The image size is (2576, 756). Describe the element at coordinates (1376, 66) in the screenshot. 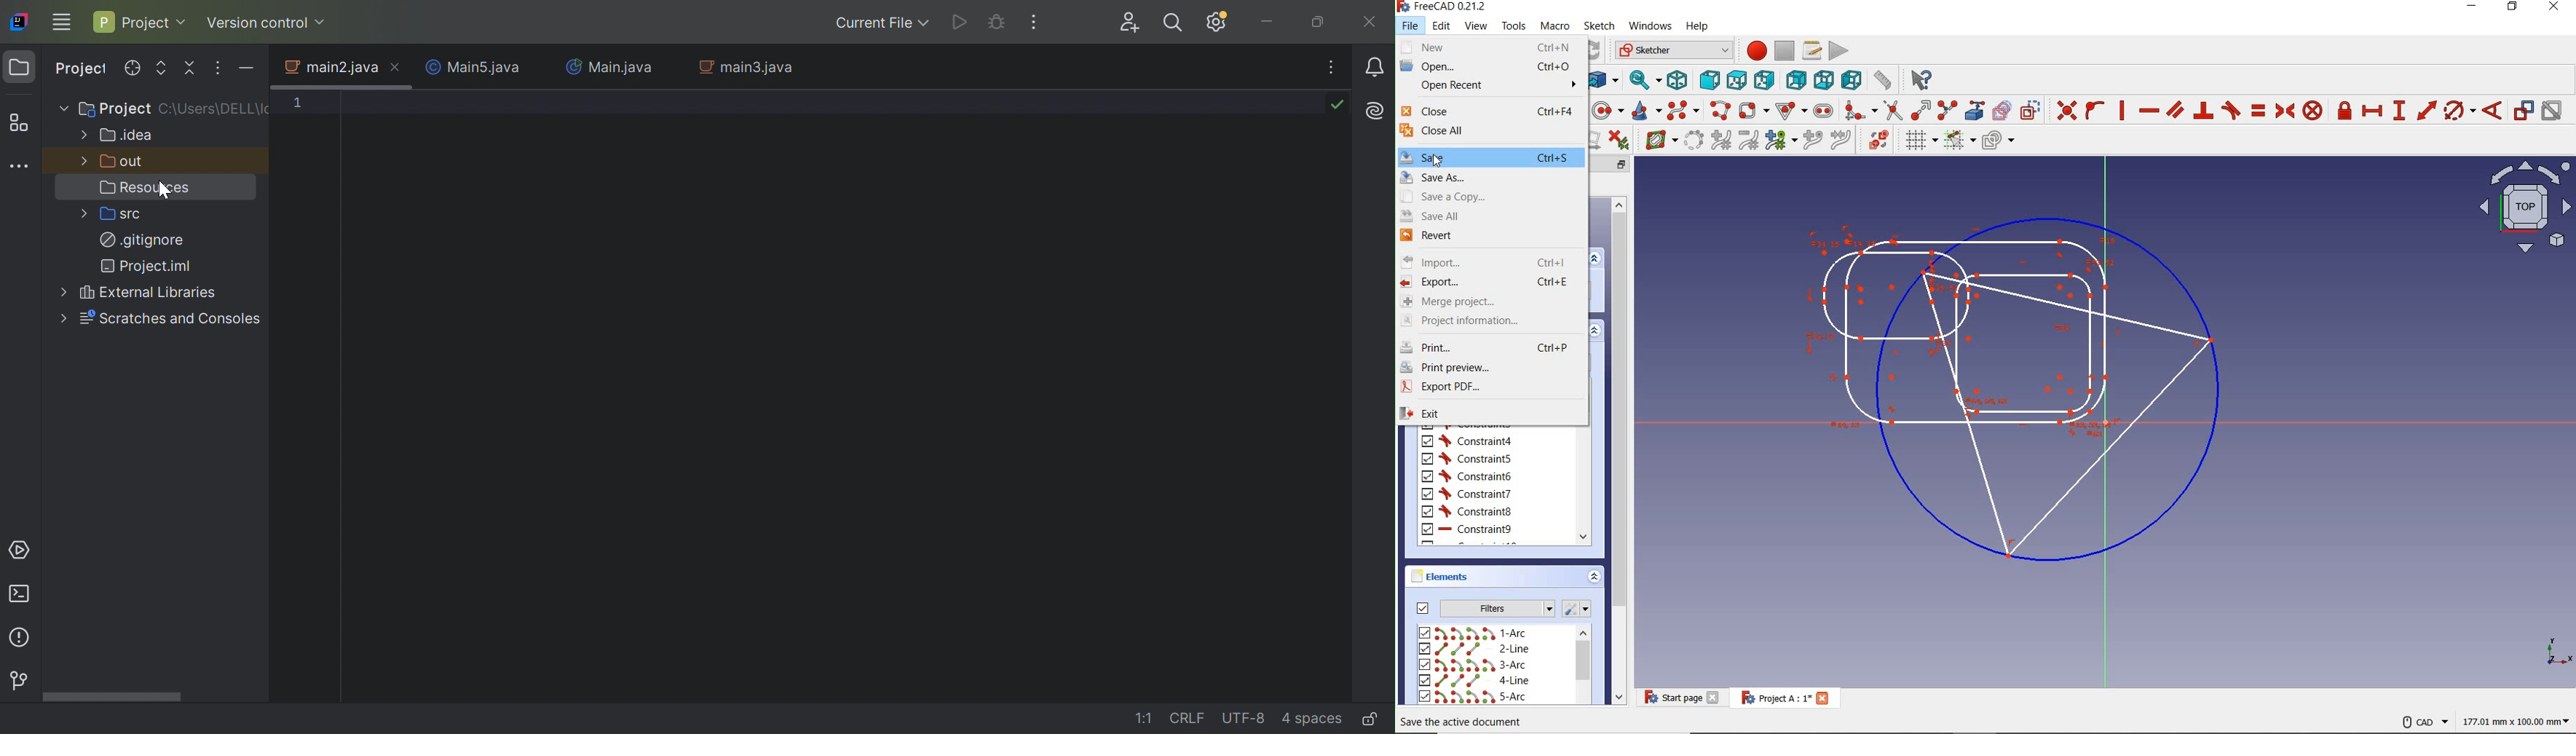

I see `Notifications` at that location.